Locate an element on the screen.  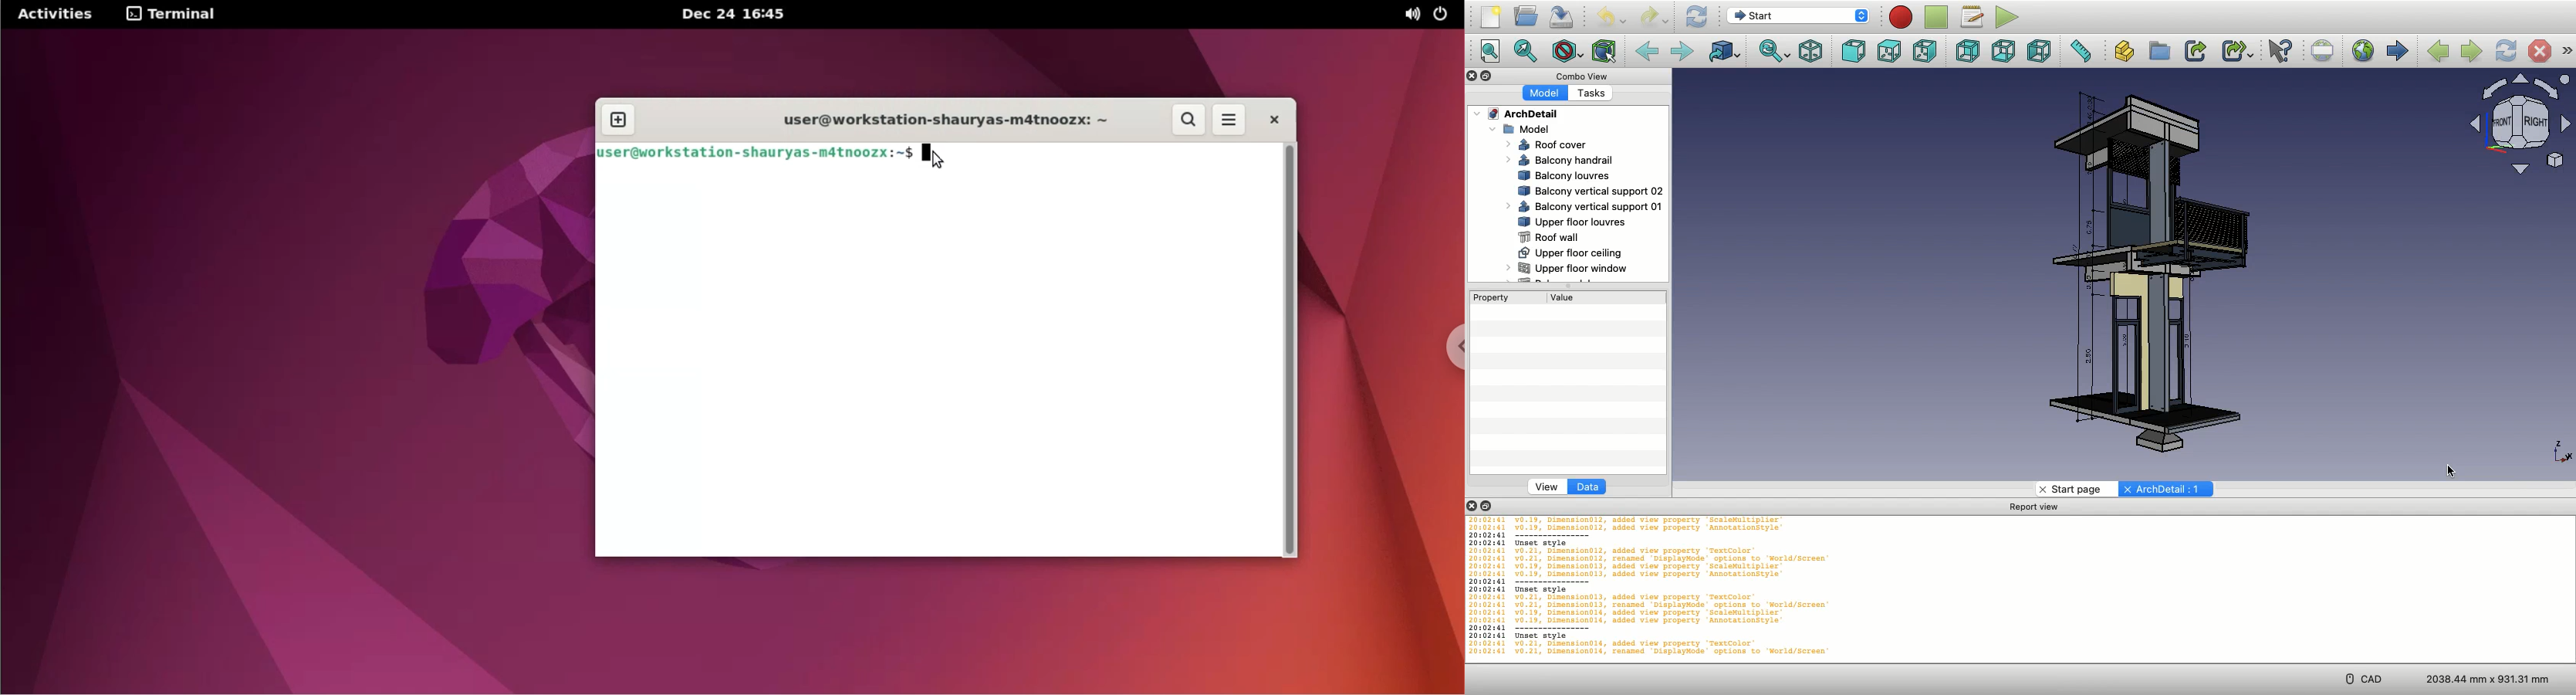
Upper floor window is located at coordinates (1573, 269).